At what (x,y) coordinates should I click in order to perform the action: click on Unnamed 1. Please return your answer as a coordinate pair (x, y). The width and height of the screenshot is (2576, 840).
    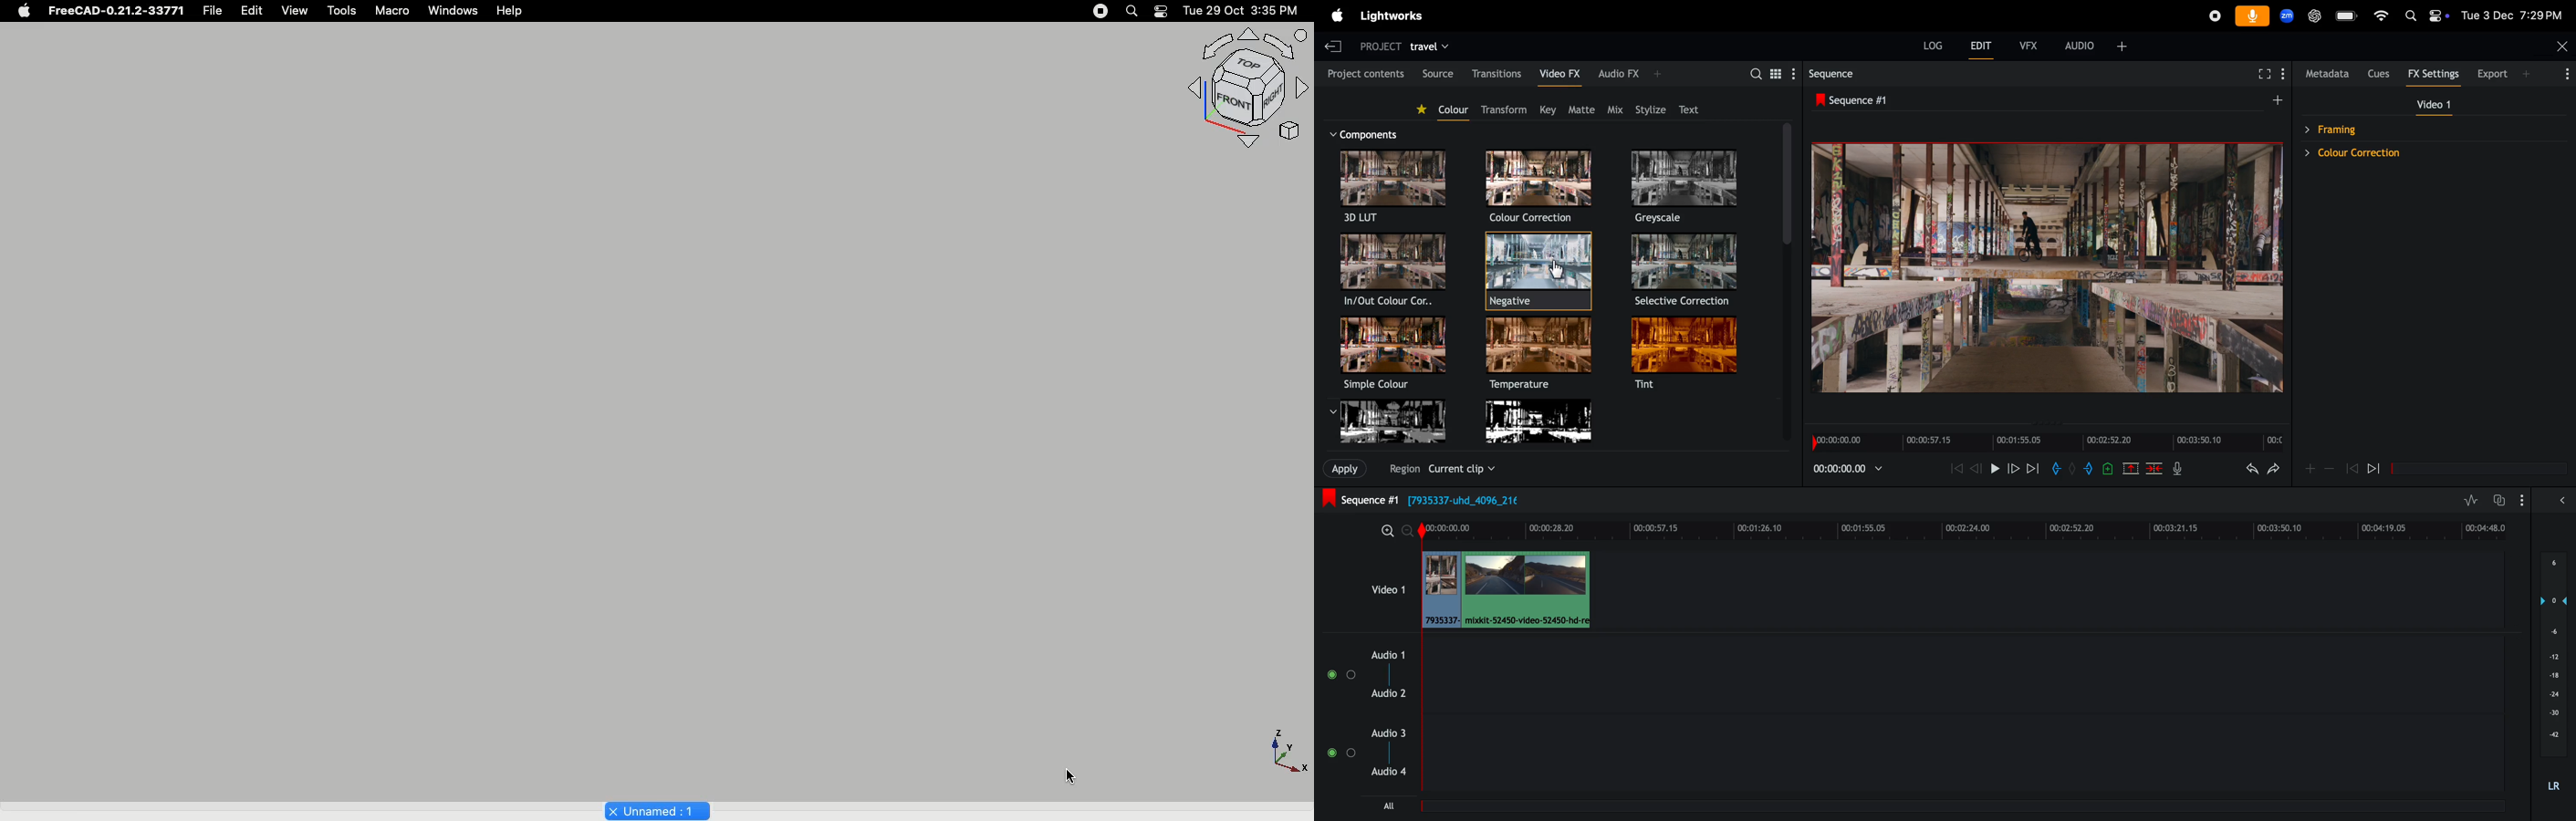
    Looking at the image, I should click on (652, 810).